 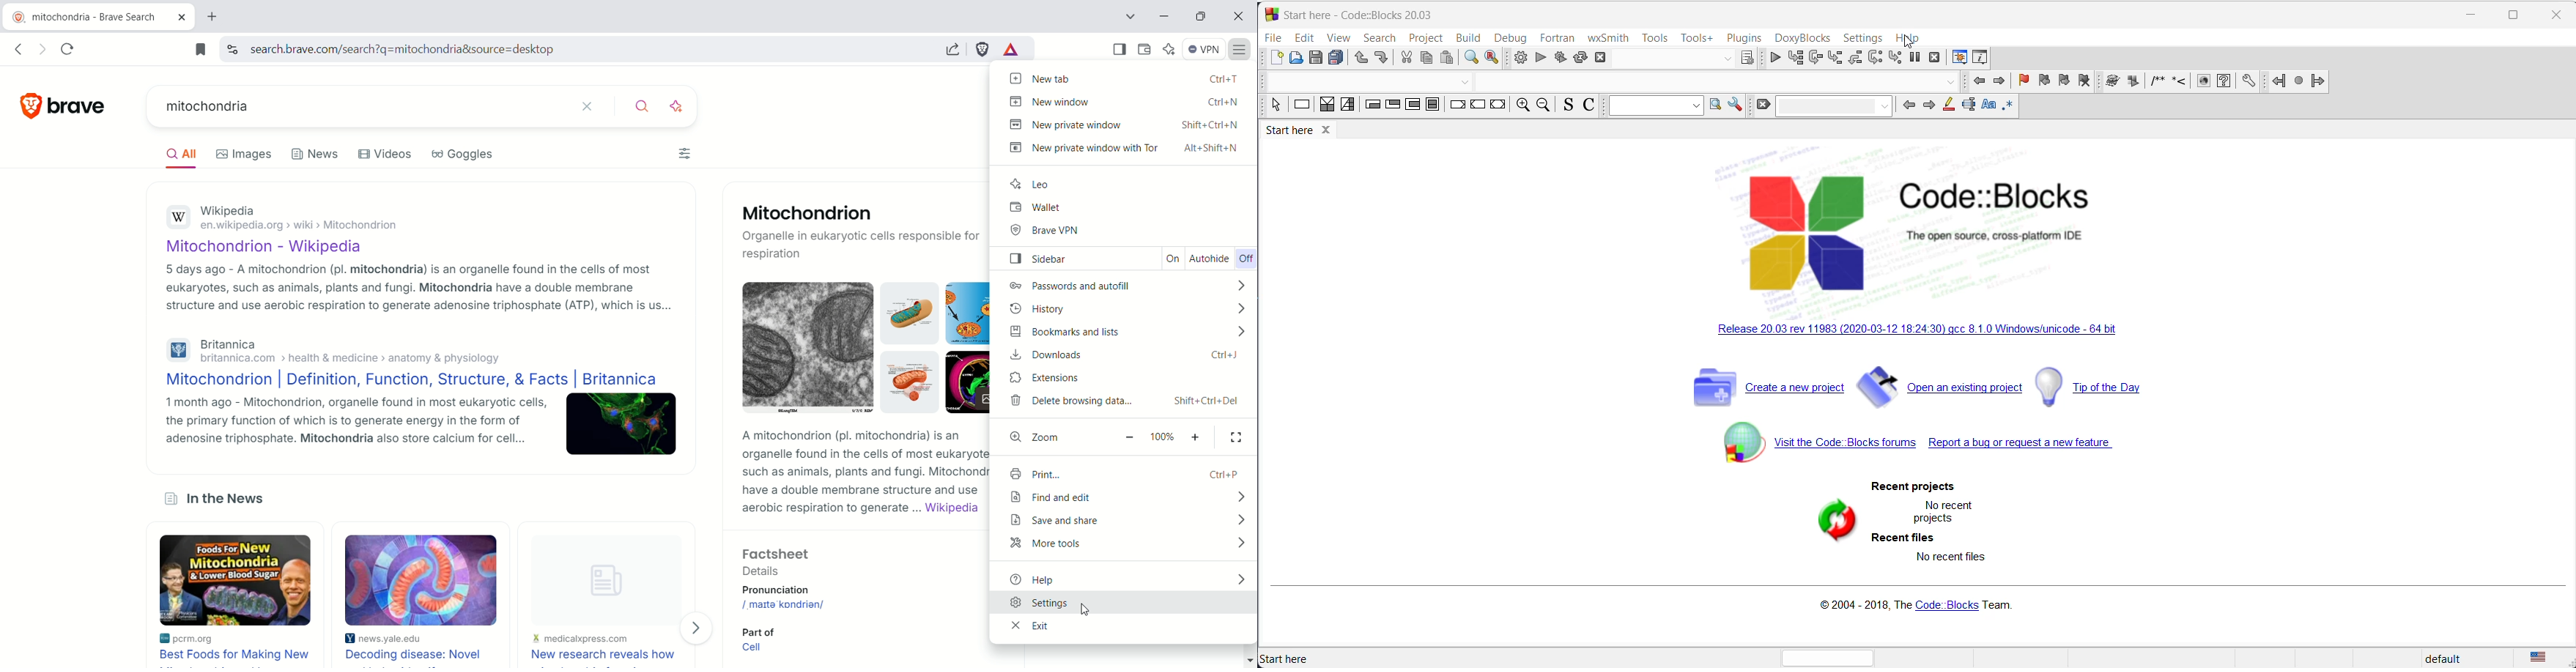 What do you see at coordinates (1854, 59) in the screenshot?
I see `step out` at bounding box center [1854, 59].